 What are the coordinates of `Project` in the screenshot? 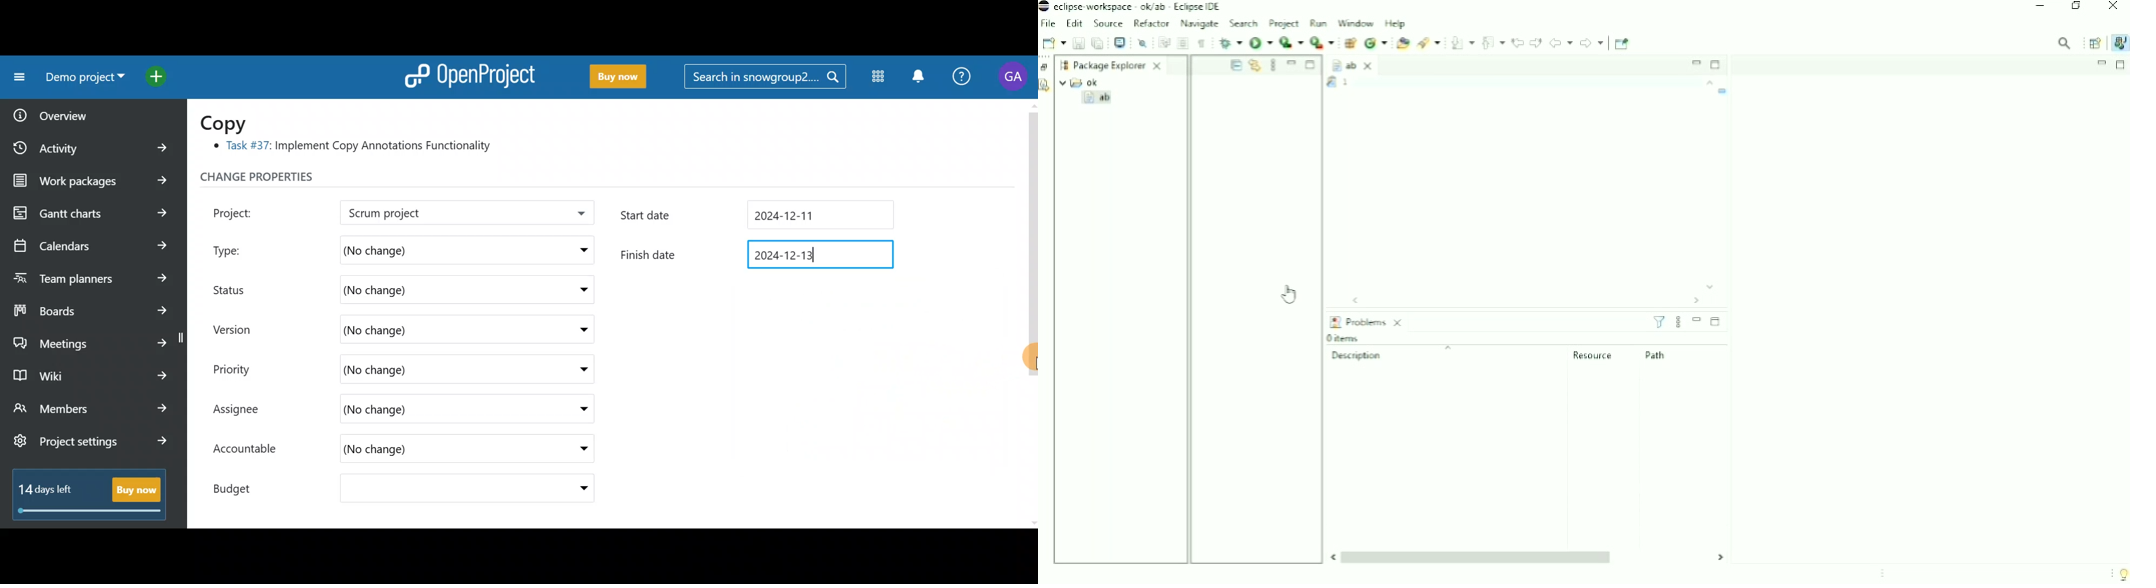 It's located at (246, 211).